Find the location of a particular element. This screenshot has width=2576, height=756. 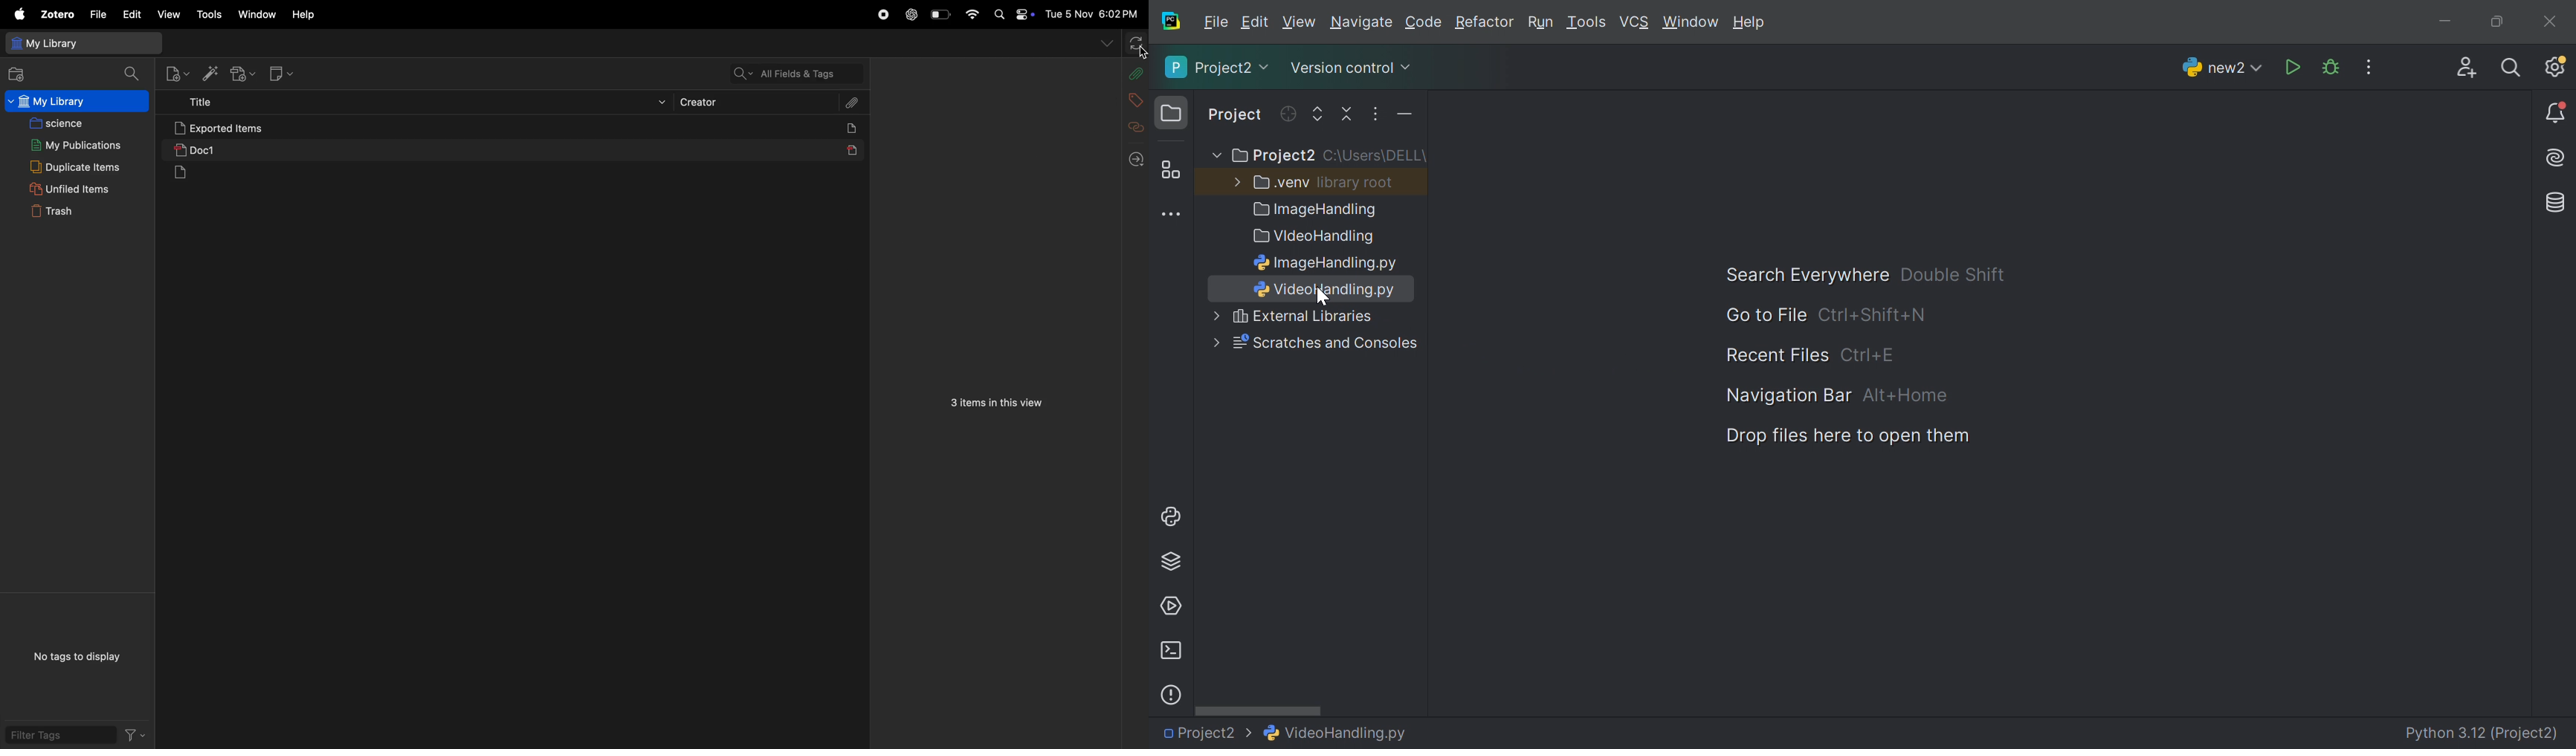

Double Shift is located at coordinates (1952, 274).